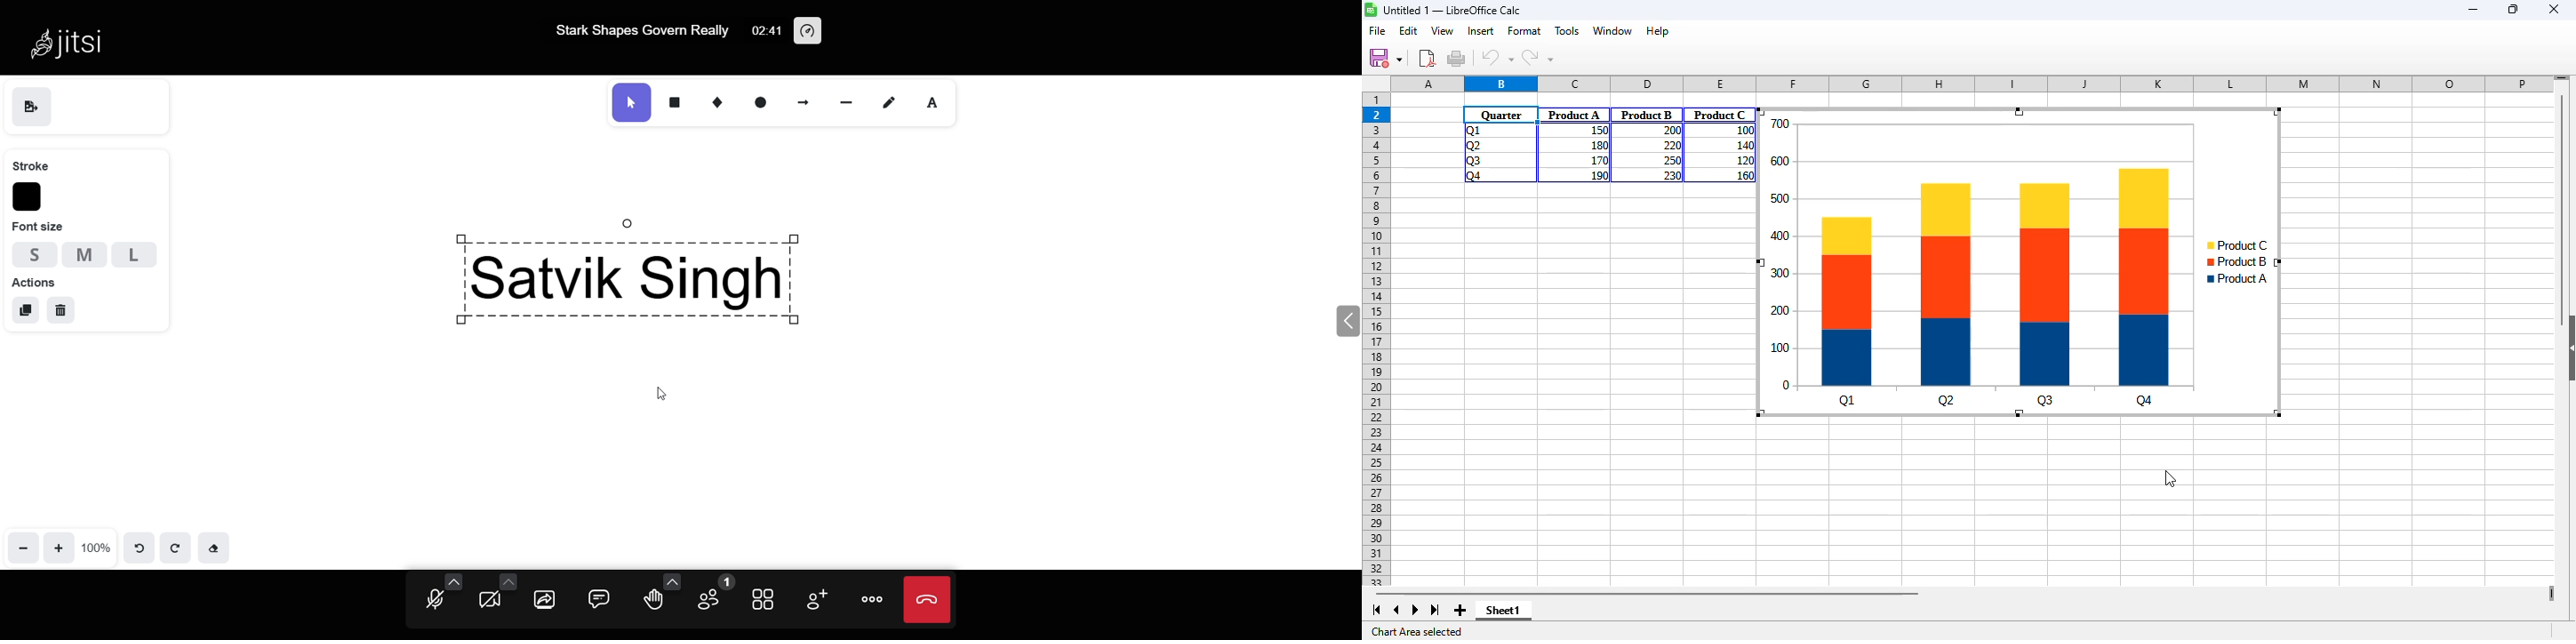 This screenshot has height=644, width=2576. I want to click on print, so click(1456, 58).